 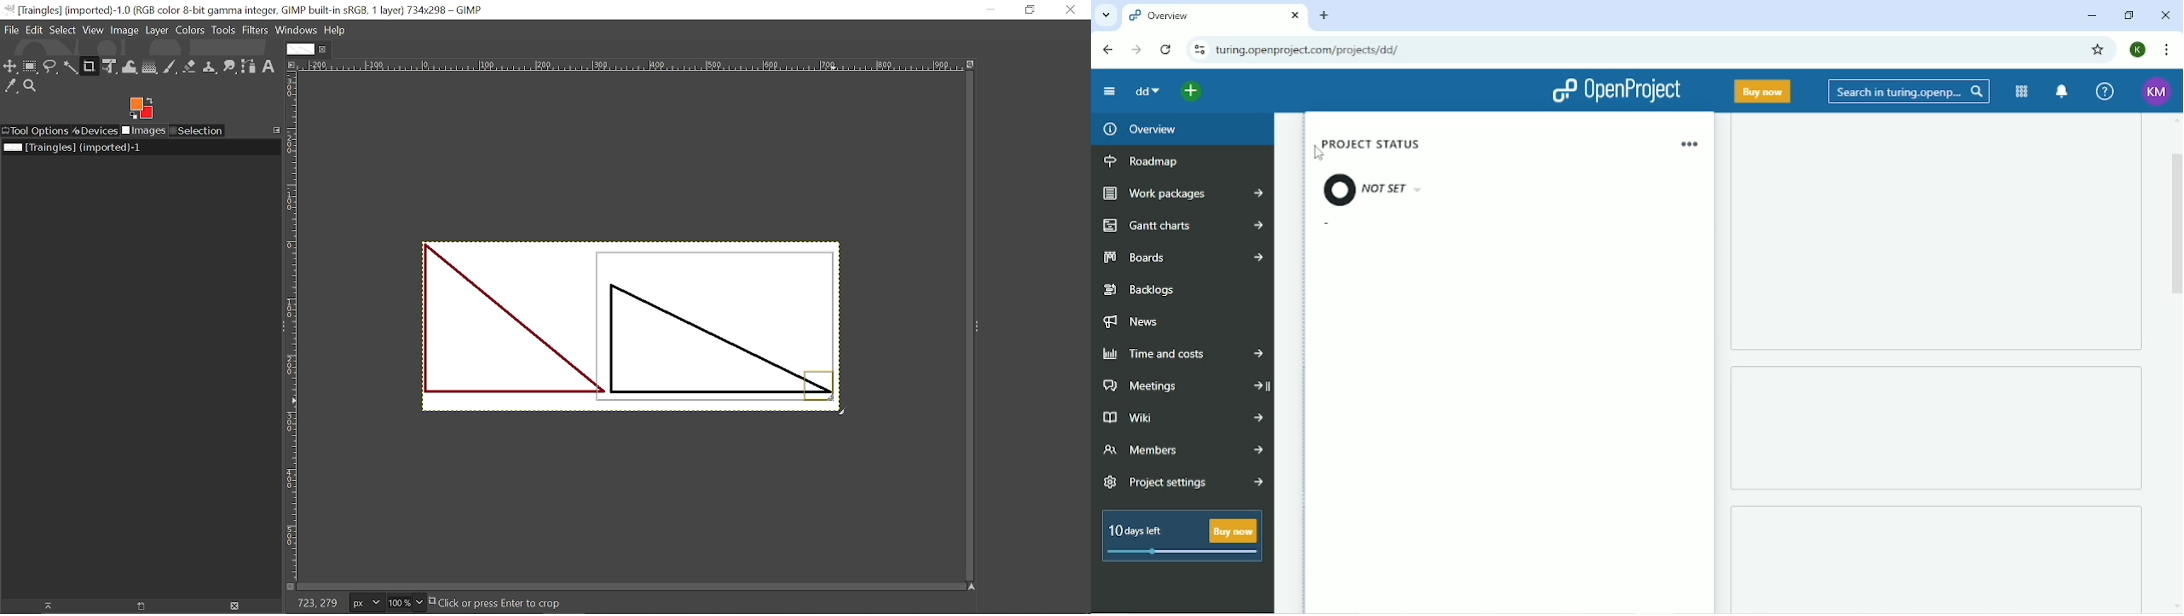 I want to click on Eraser tool, so click(x=189, y=67).